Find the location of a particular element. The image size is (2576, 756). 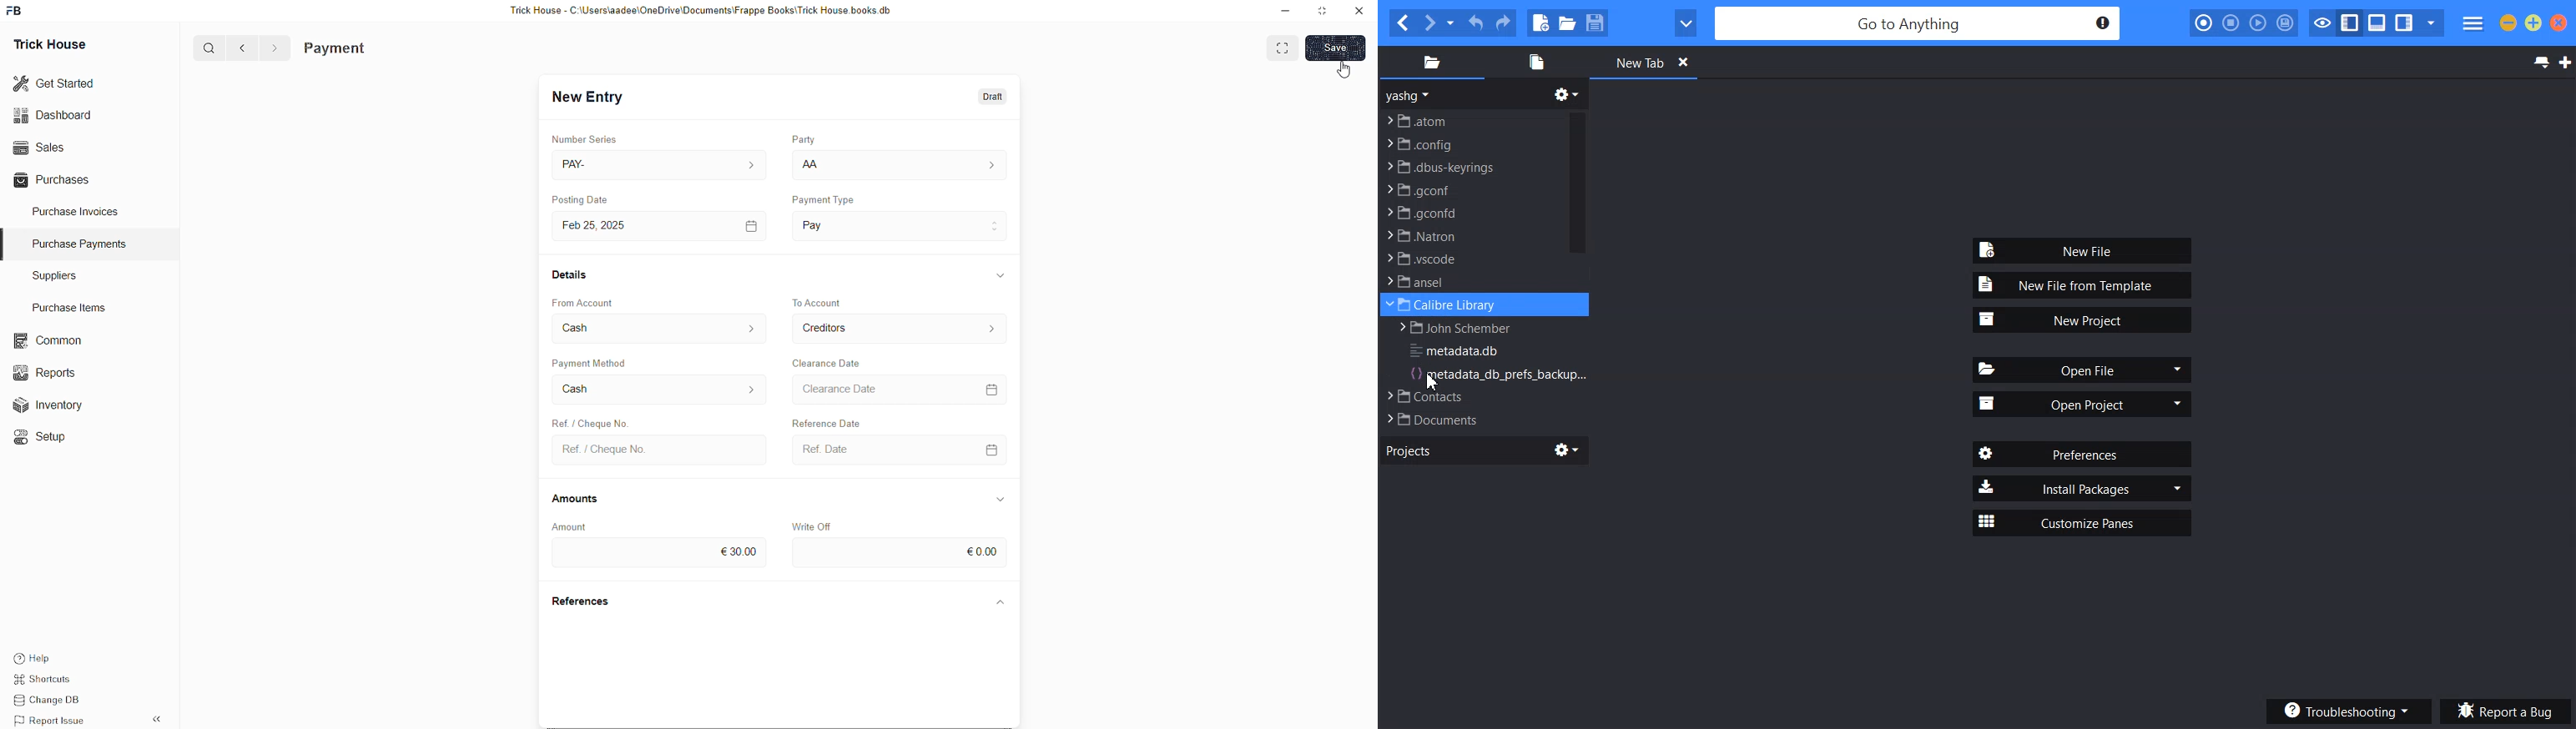

Report Issue is located at coordinates (54, 720).